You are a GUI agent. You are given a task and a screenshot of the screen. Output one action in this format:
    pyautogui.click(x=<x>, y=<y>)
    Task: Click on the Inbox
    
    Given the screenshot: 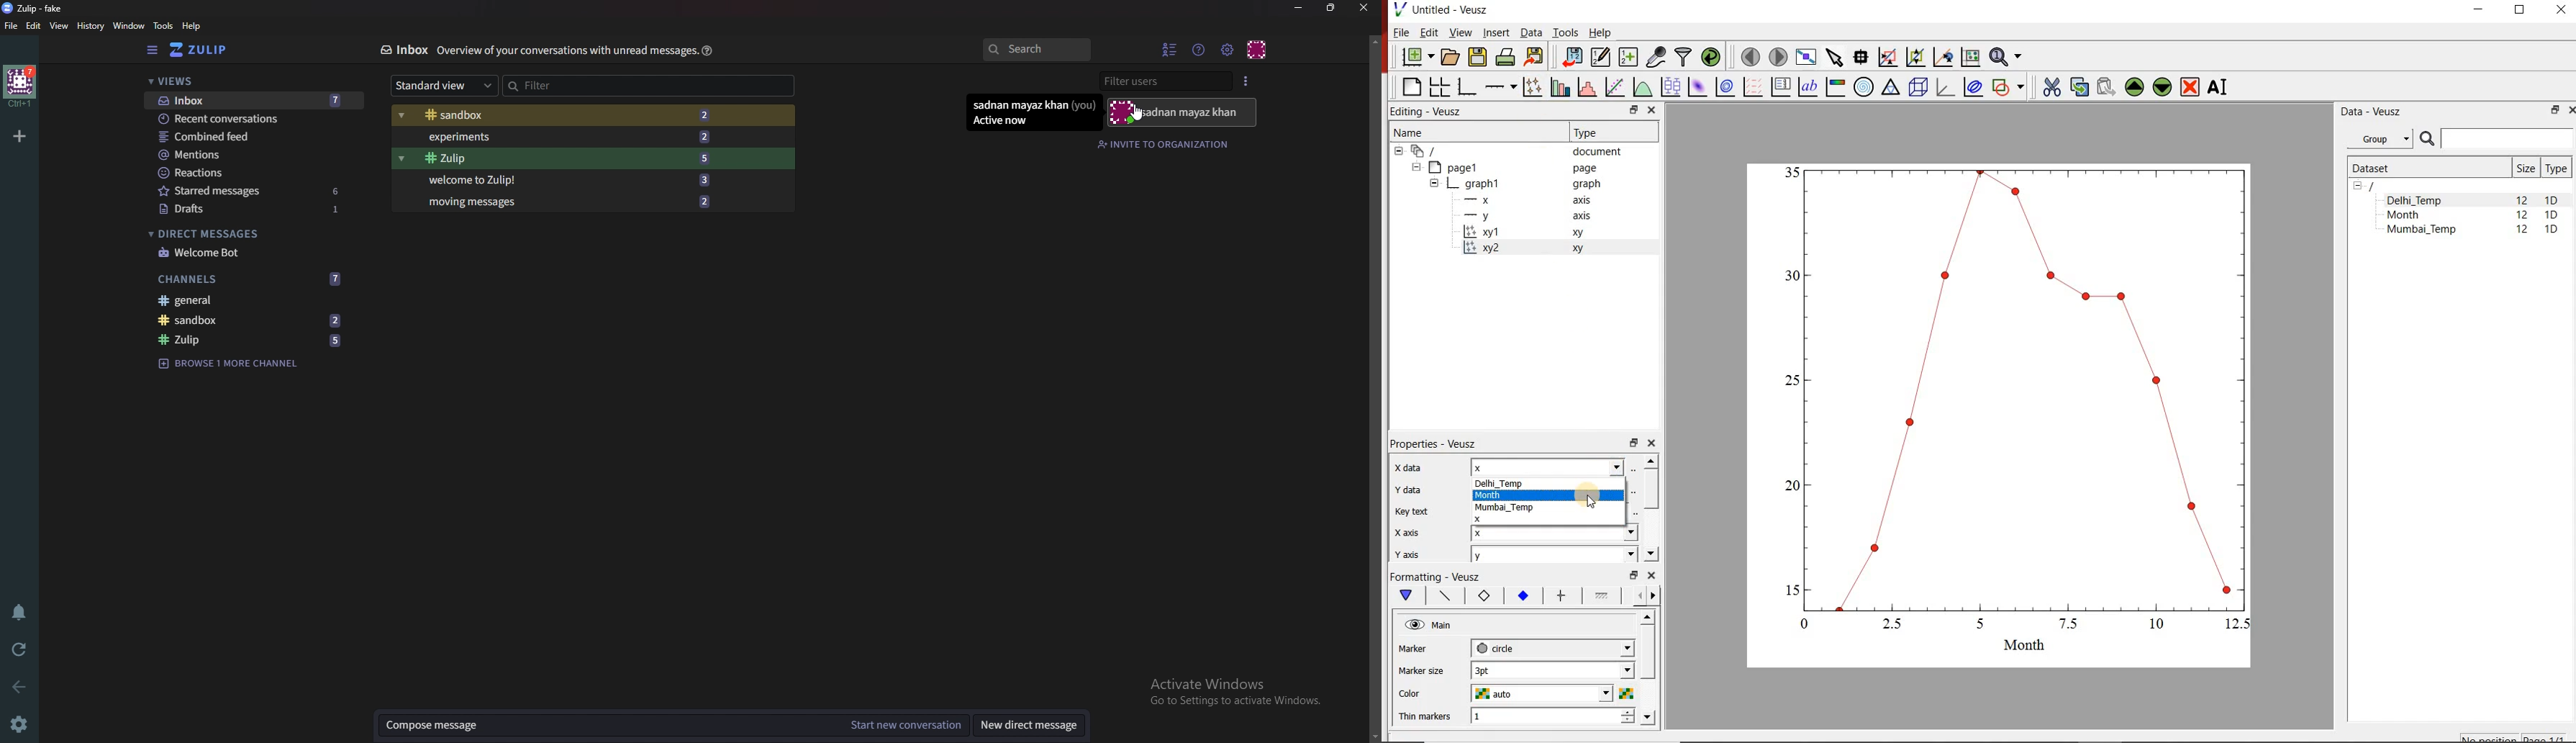 What is the action you would take?
    pyautogui.click(x=403, y=50)
    